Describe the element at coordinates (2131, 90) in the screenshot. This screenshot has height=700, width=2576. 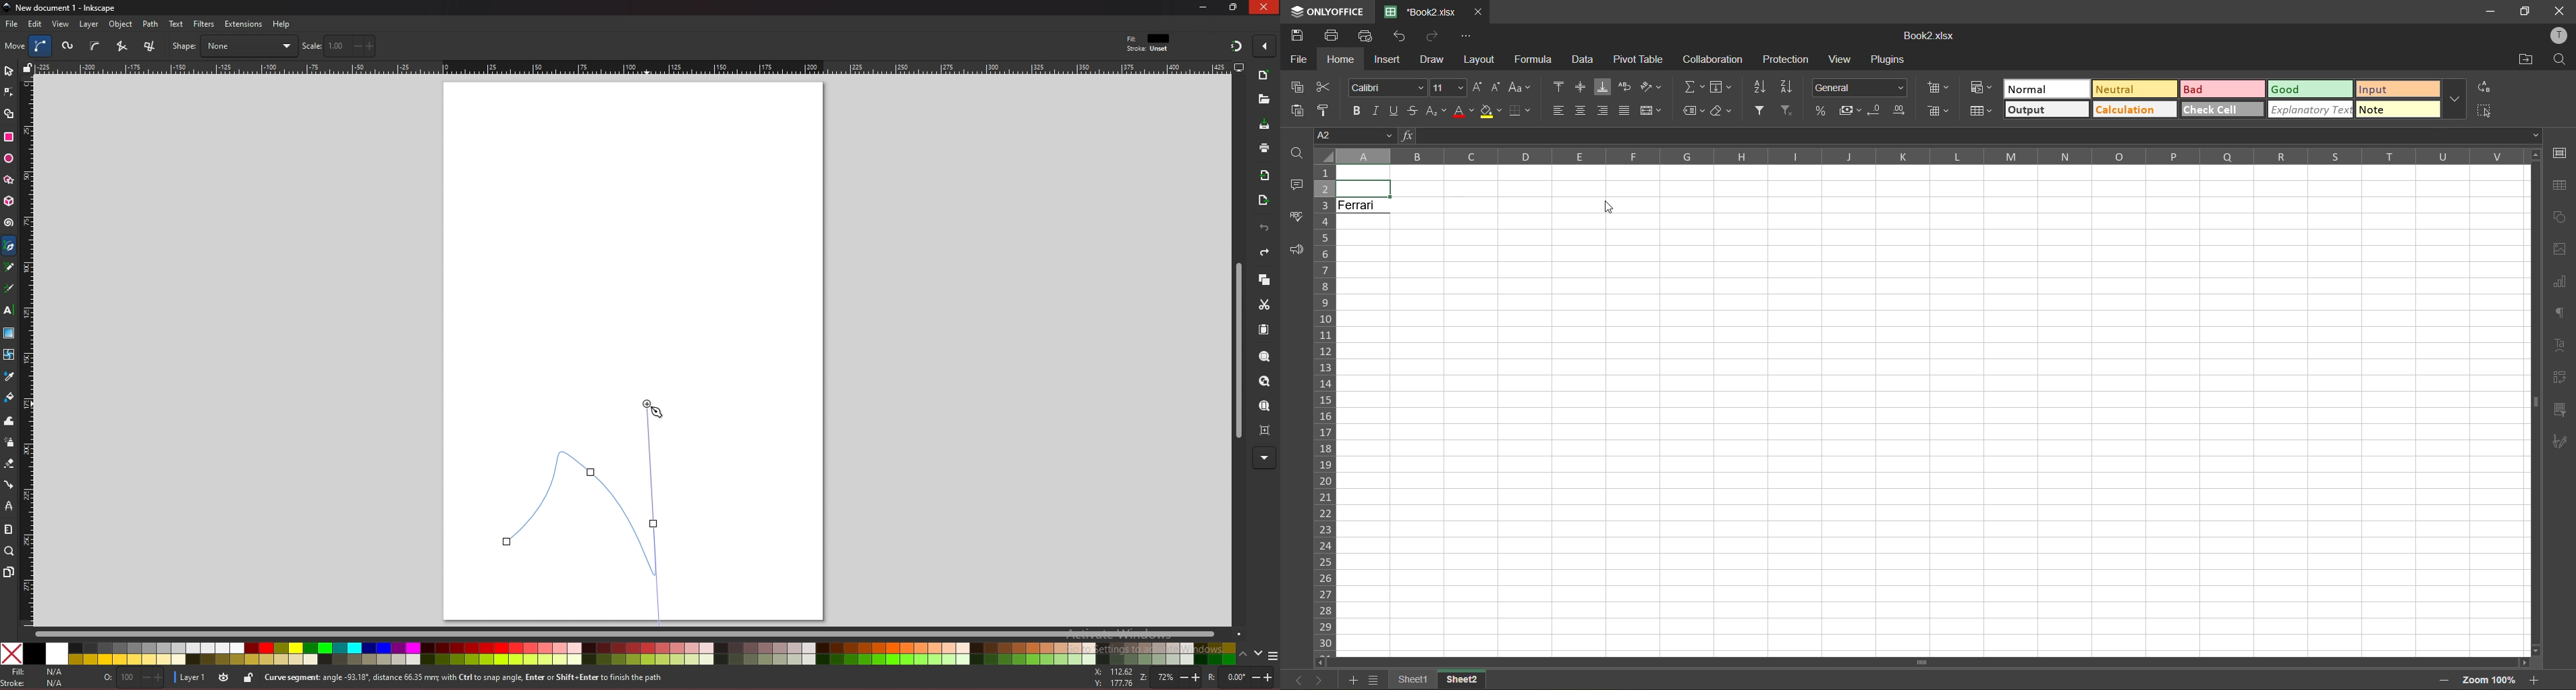
I see `neutral` at that location.